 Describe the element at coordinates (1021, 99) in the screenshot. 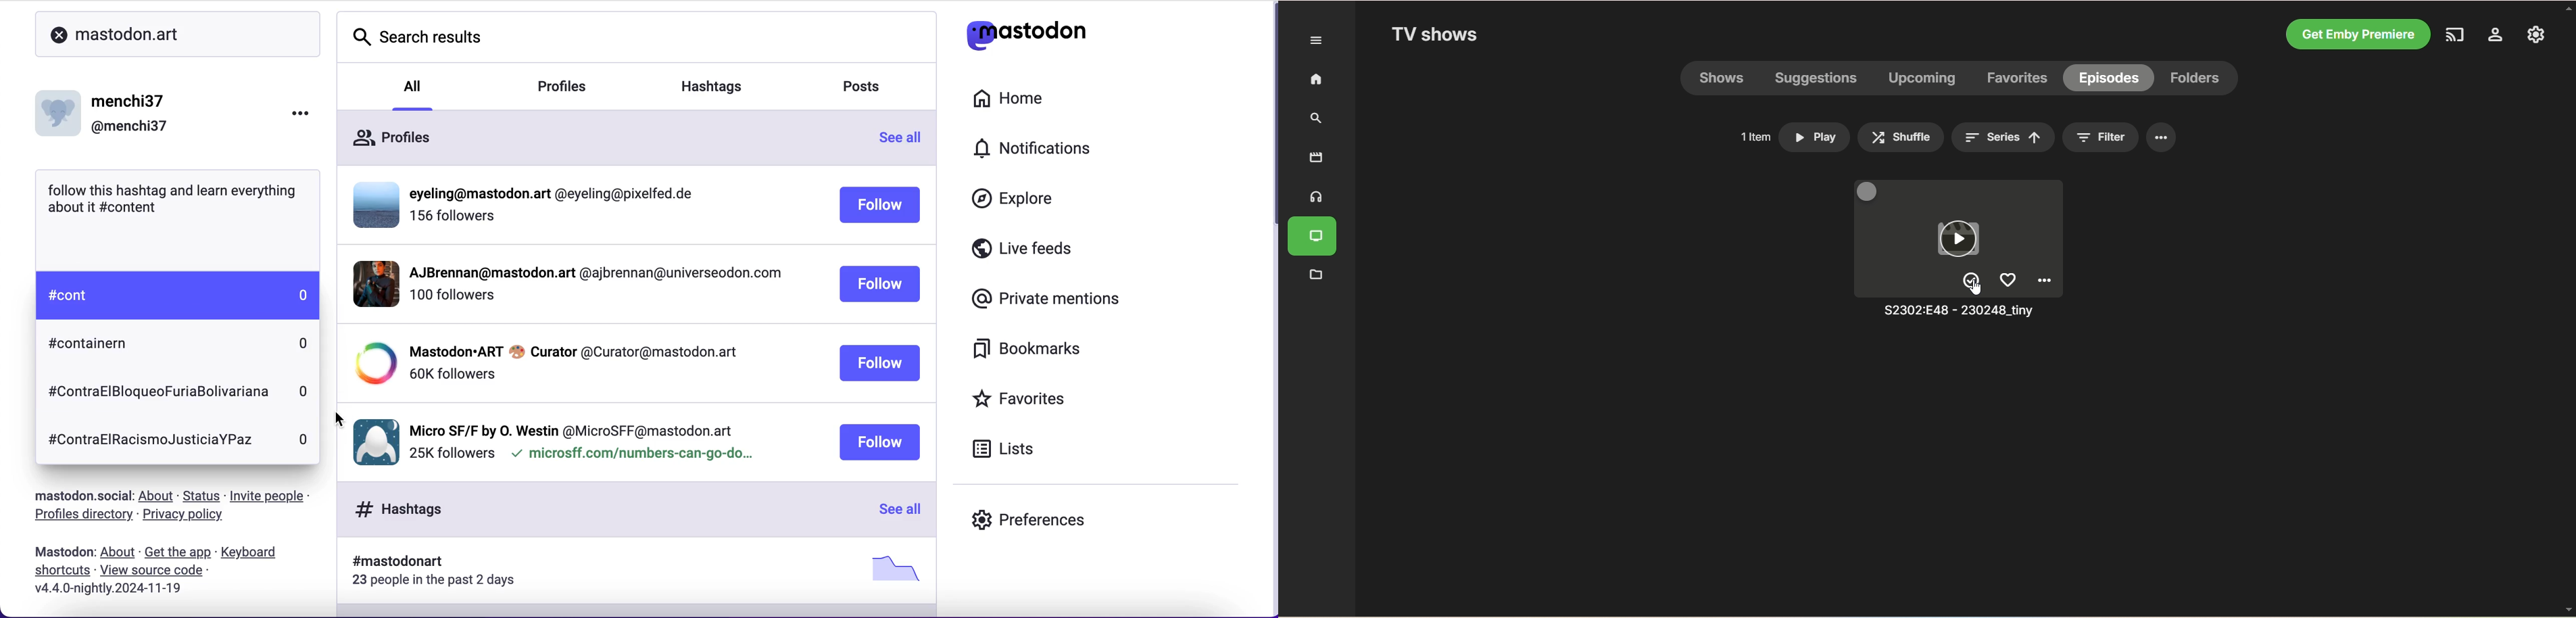

I see `home` at that location.